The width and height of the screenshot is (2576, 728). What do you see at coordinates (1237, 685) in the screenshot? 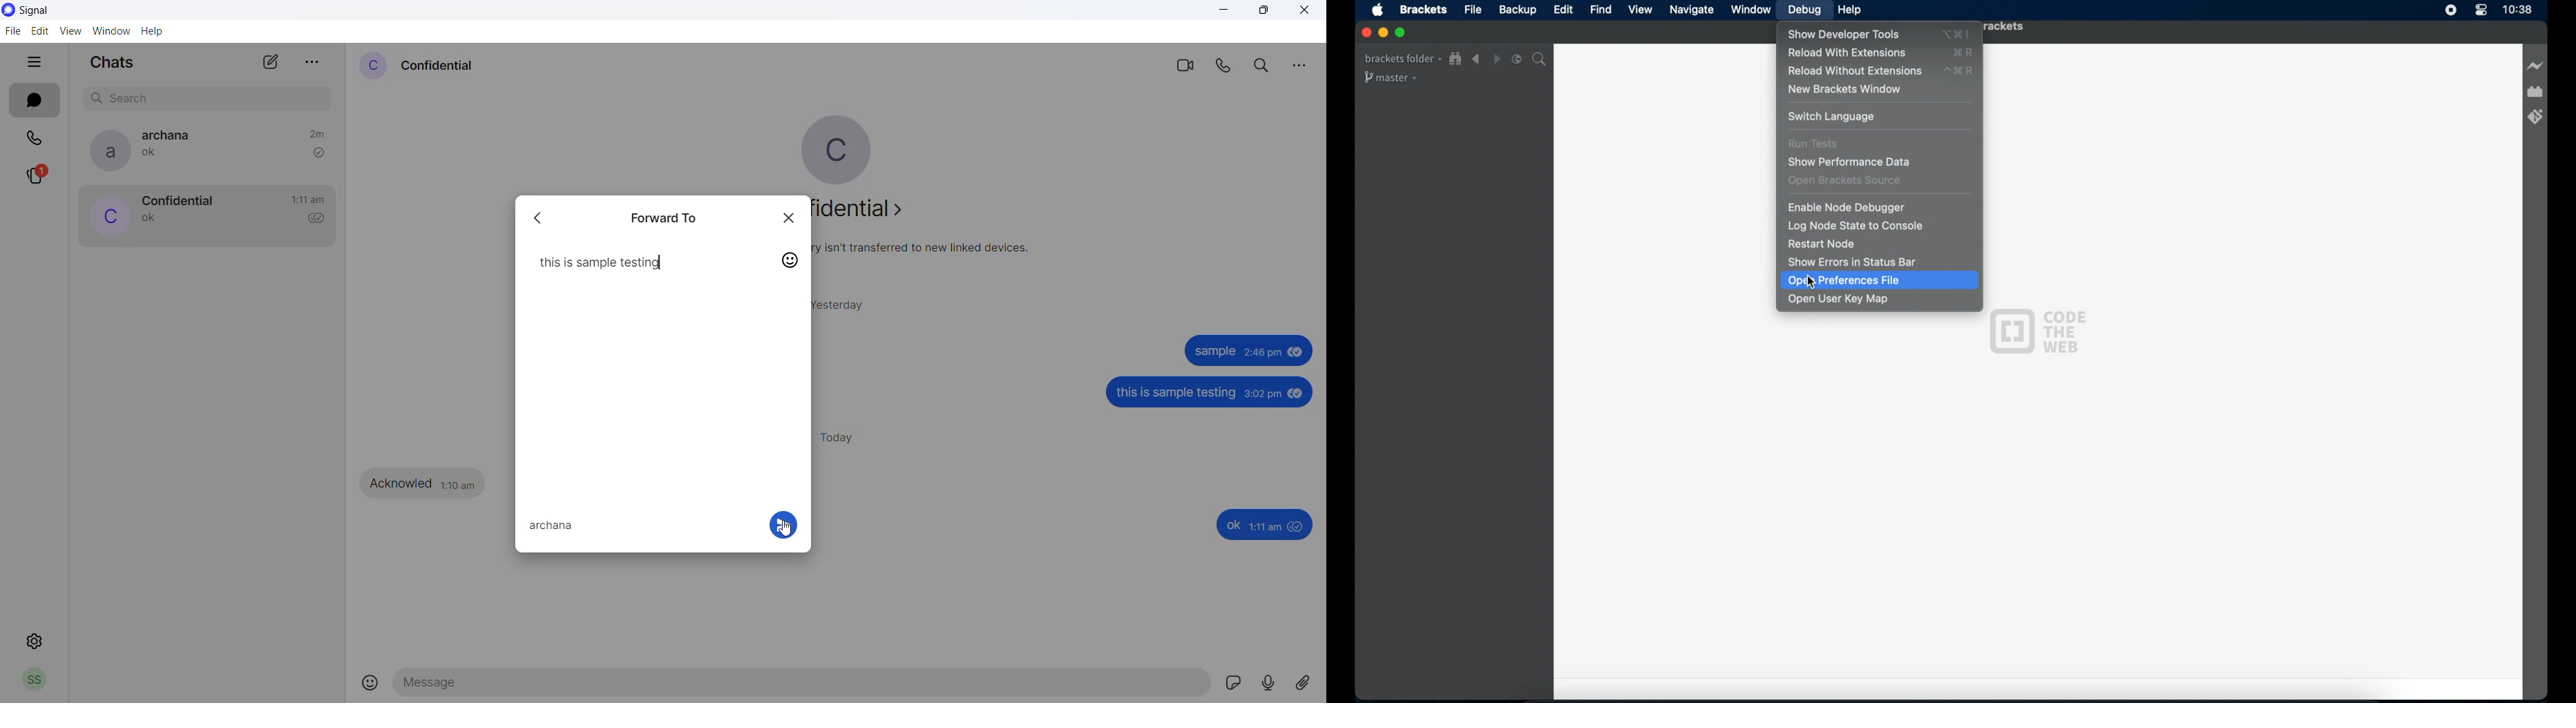
I see `sticker` at bounding box center [1237, 685].